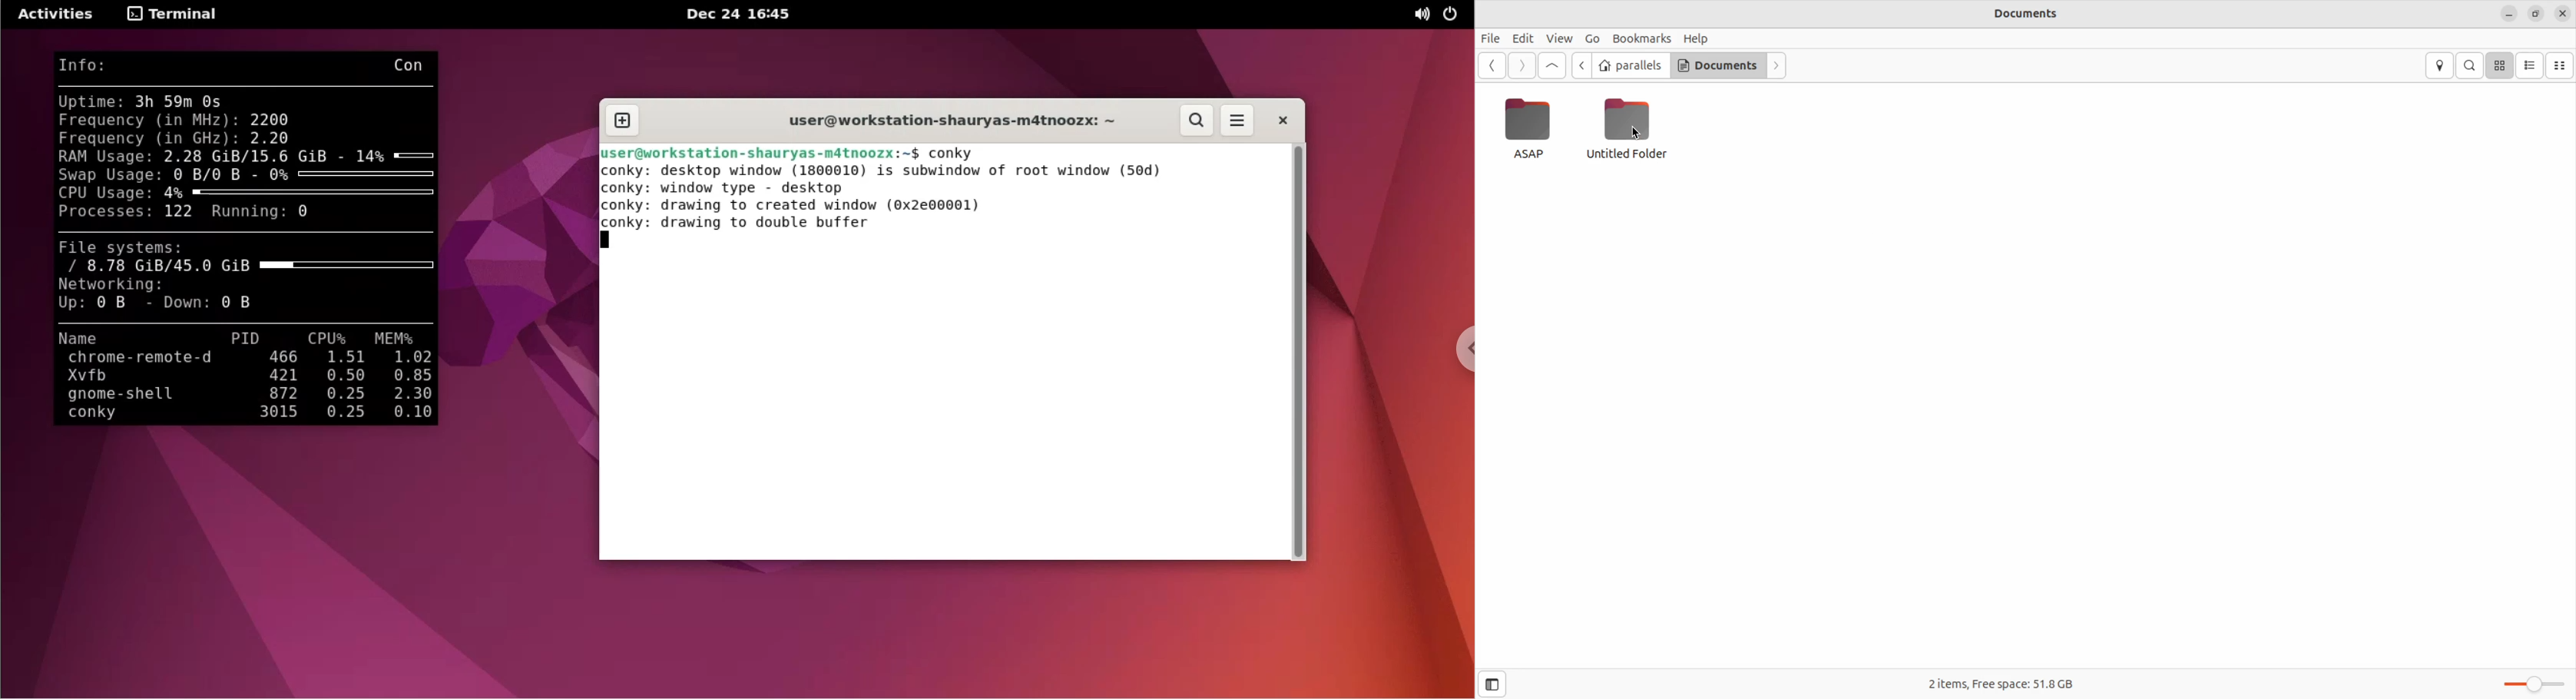 The image size is (2576, 700). Describe the element at coordinates (2536, 13) in the screenshot. I see `resize` at that location.